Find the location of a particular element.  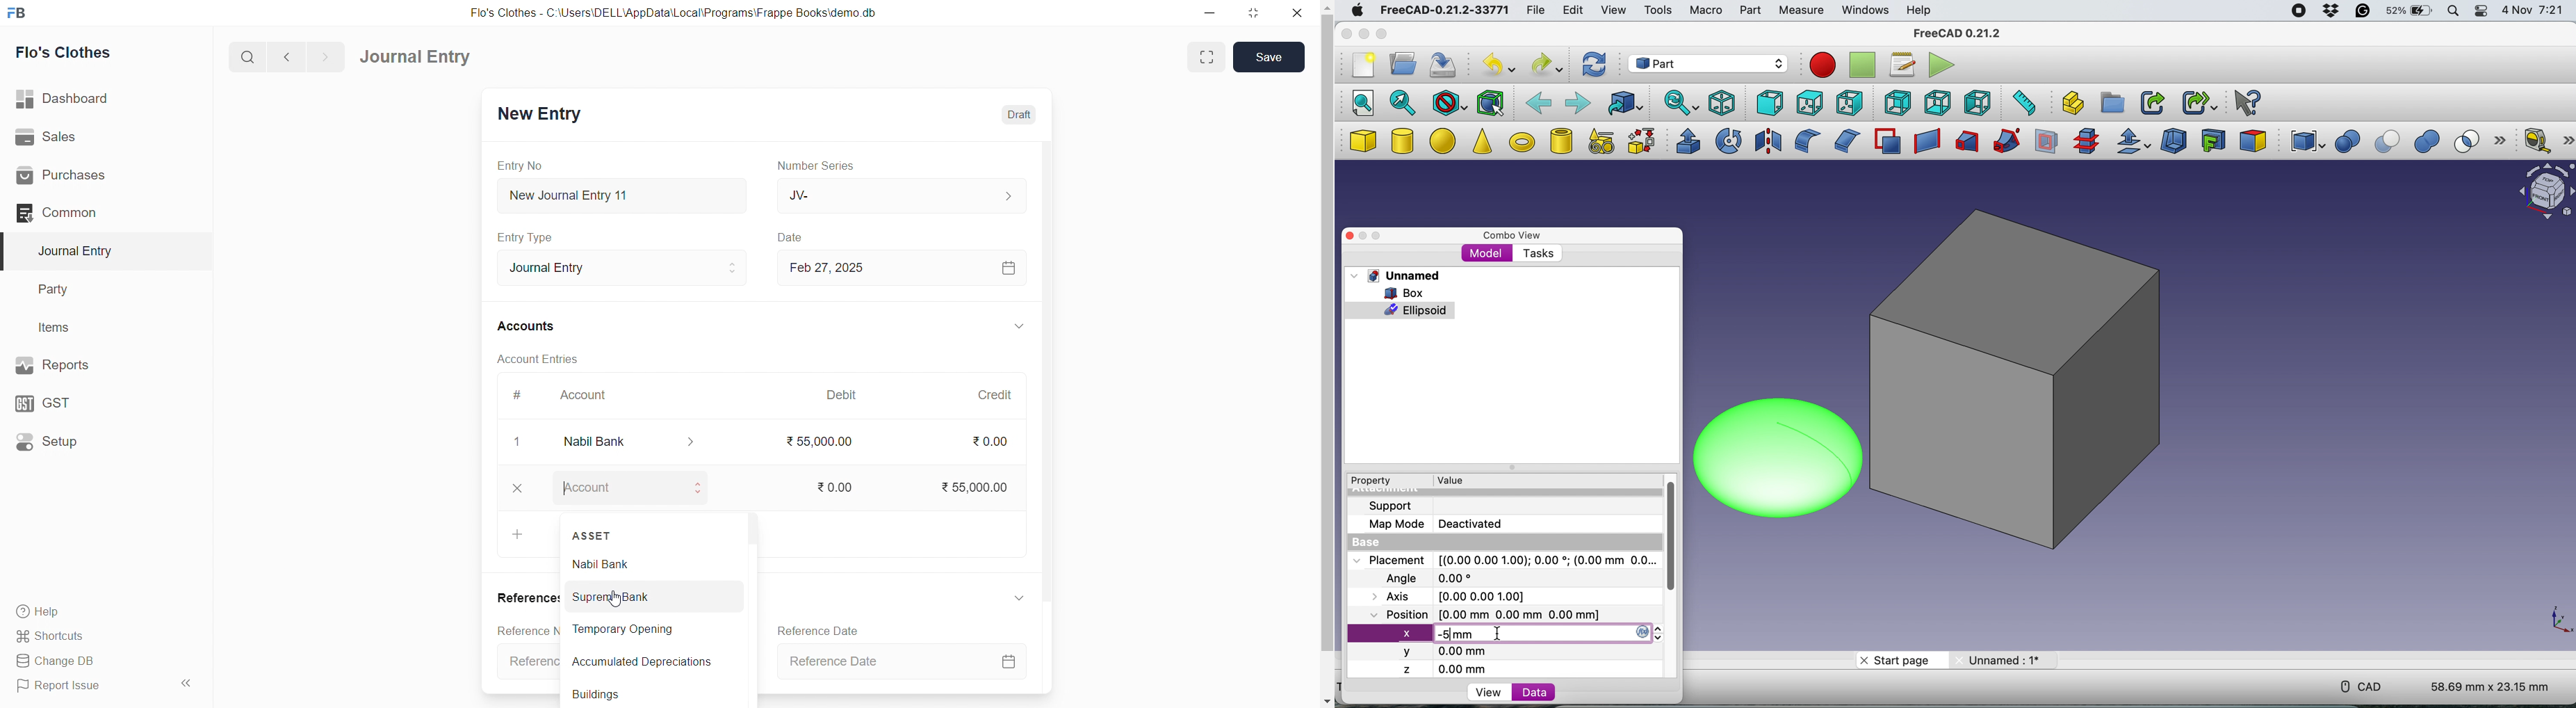

section is located at coordinates (2047, 144).